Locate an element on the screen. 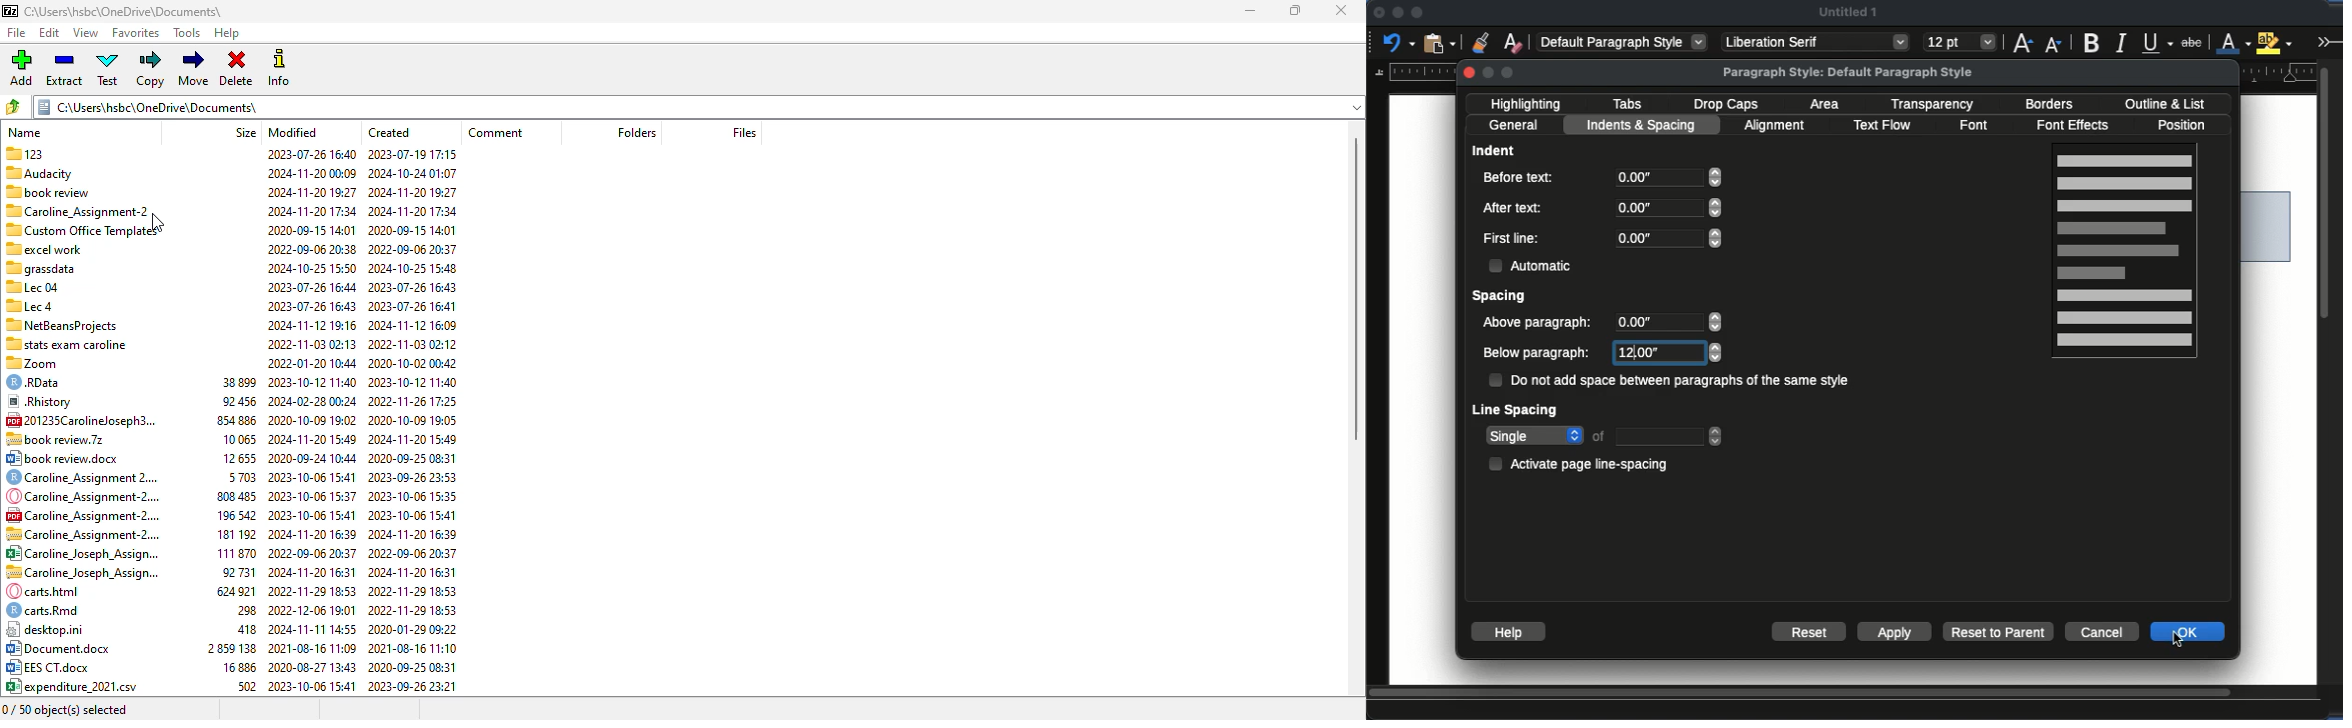  first line is located at coordinates (1512, 238).